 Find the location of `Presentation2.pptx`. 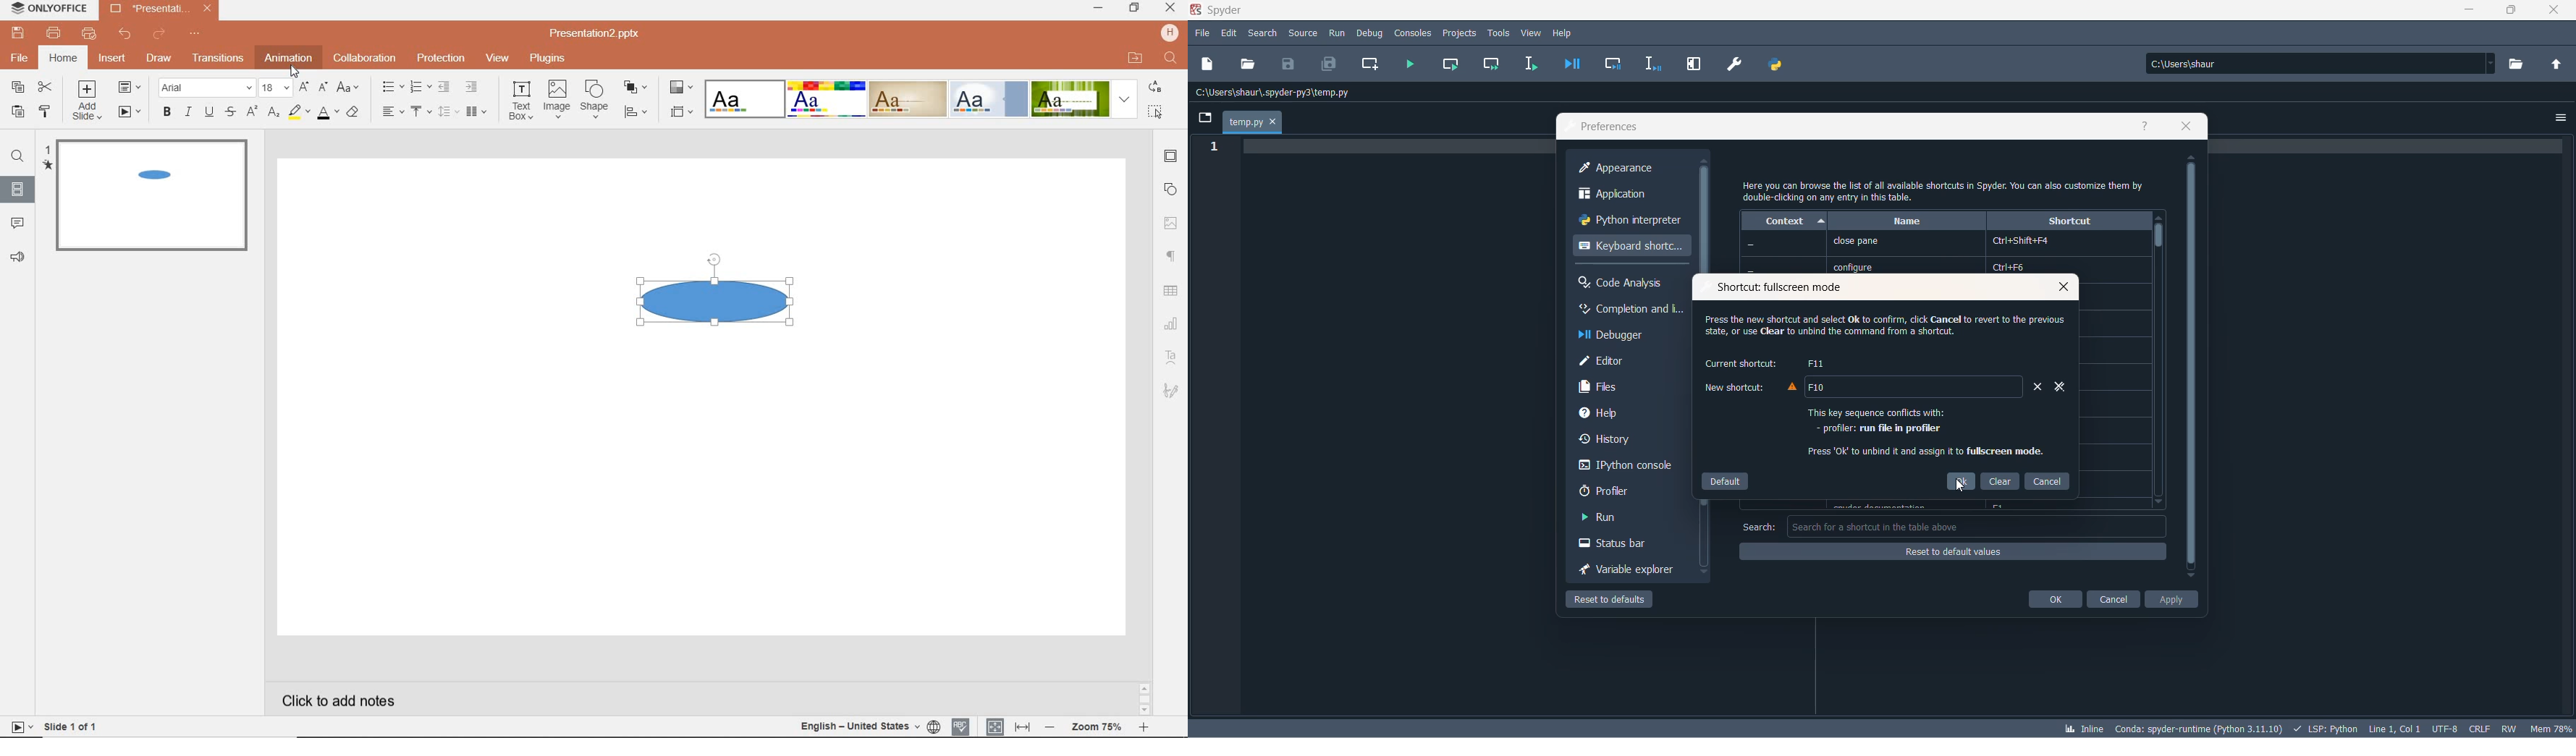

Presentation2.pptx is located at coordinates (160, 11).